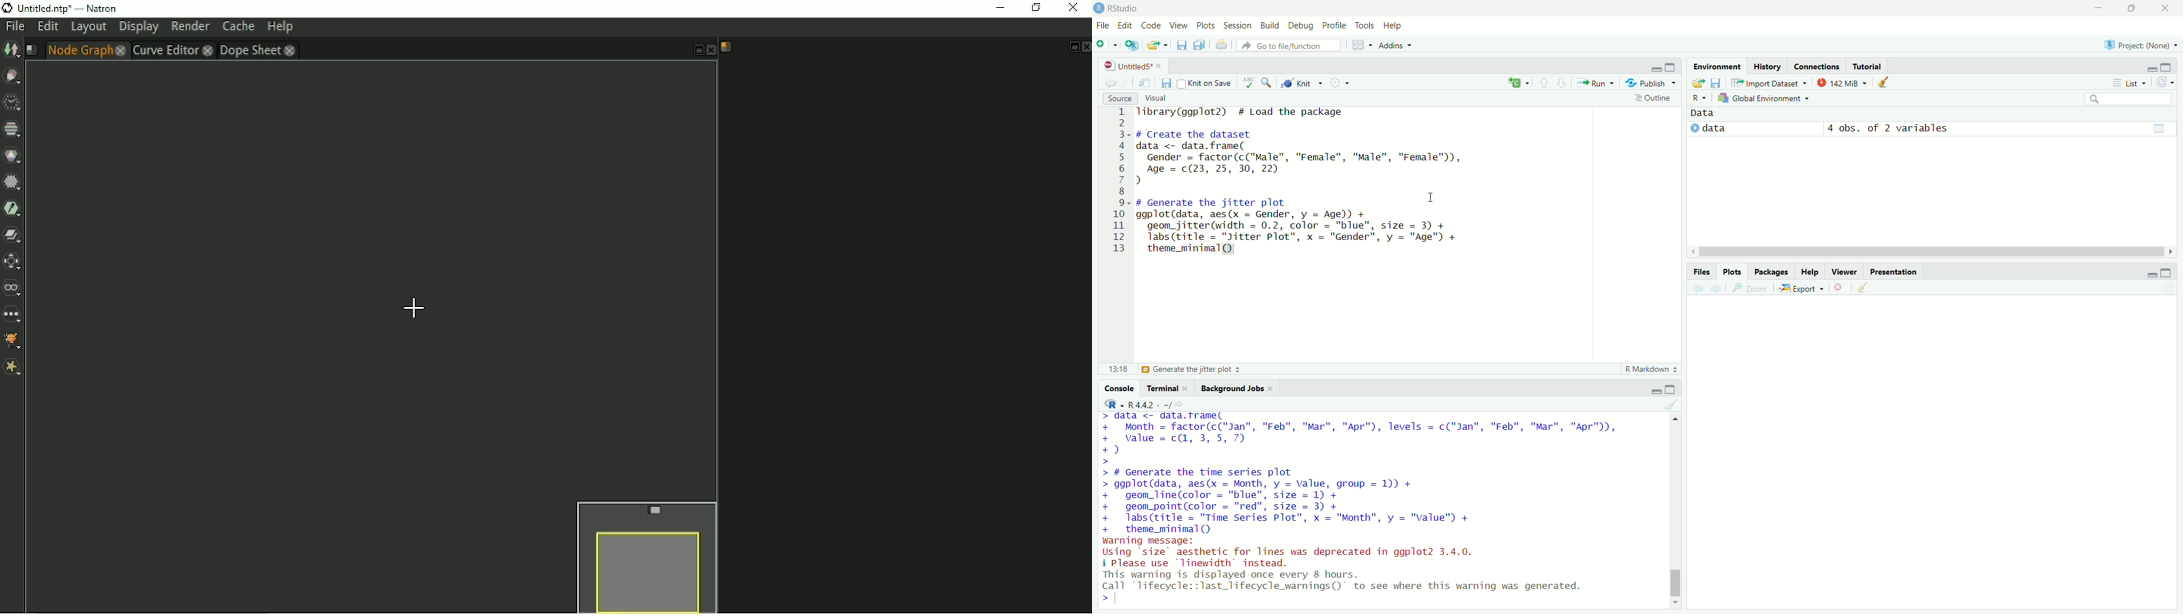 This screenshot has height=616, width=2184. I want to click on warning displayed, so click(1347, 580).